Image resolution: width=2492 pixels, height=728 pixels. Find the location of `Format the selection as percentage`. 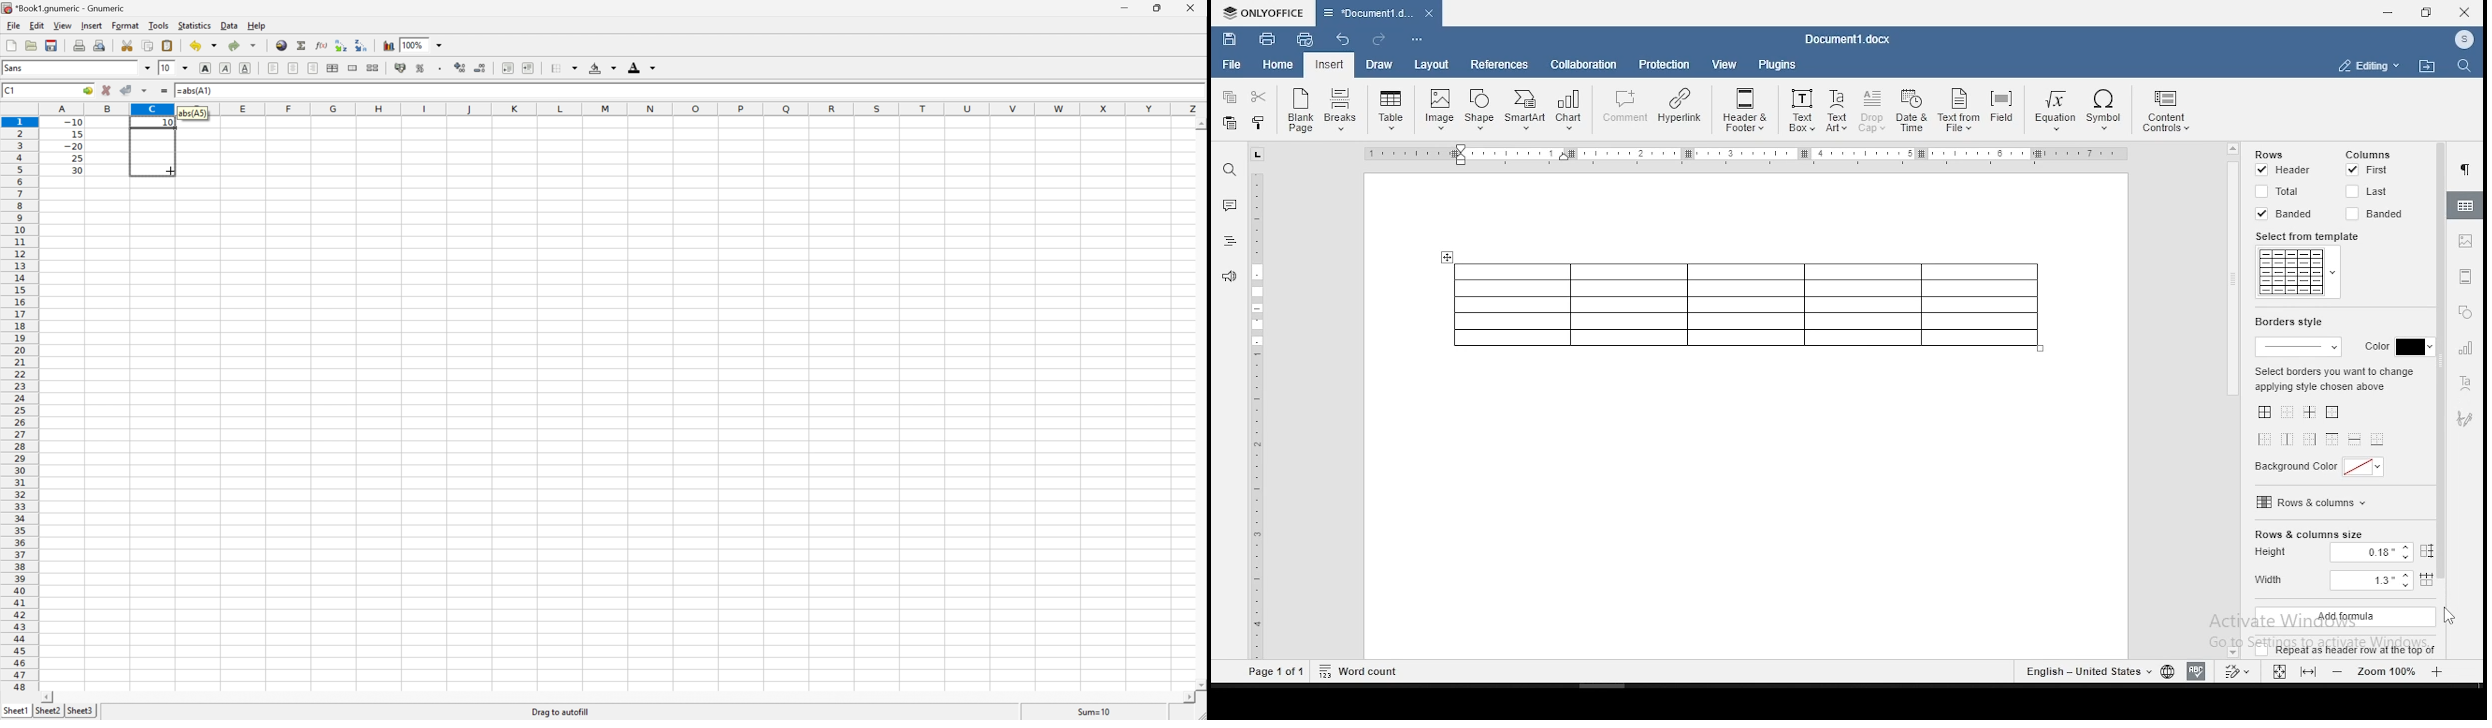

Format the selection as percentage is located at coordinates (421, 70).